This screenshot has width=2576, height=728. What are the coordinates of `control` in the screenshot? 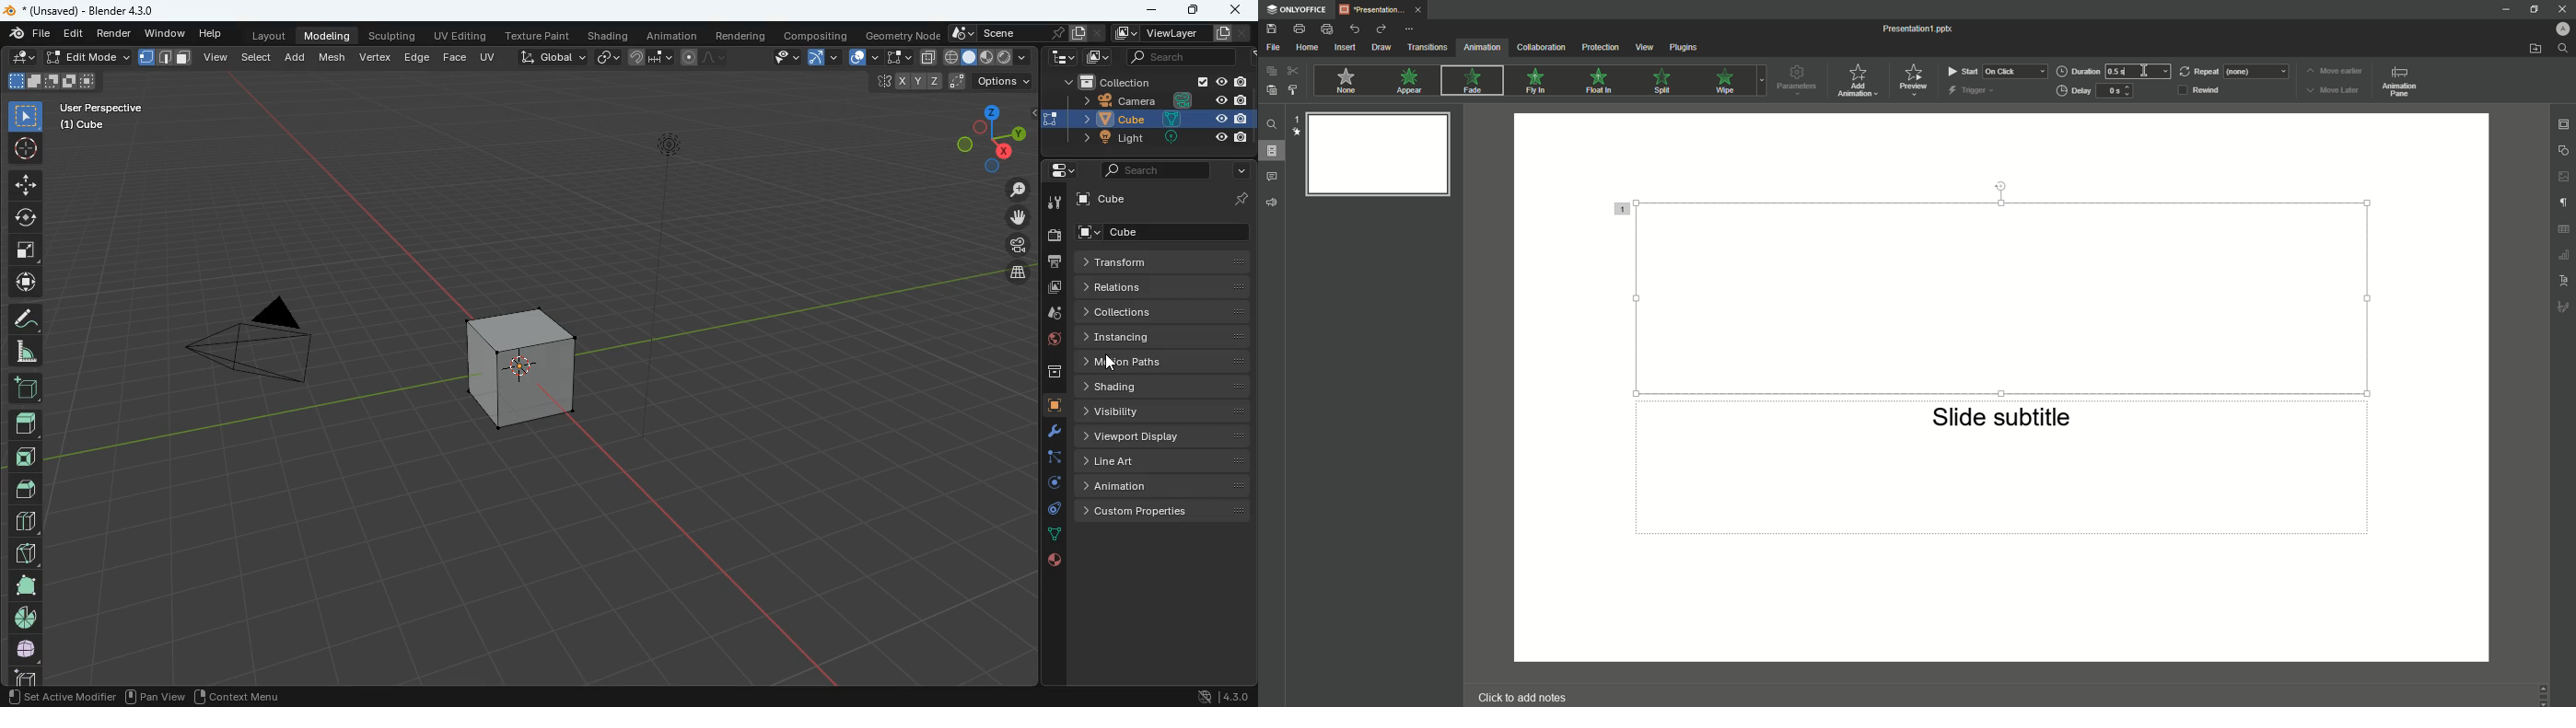 It's located at (1049, 512).